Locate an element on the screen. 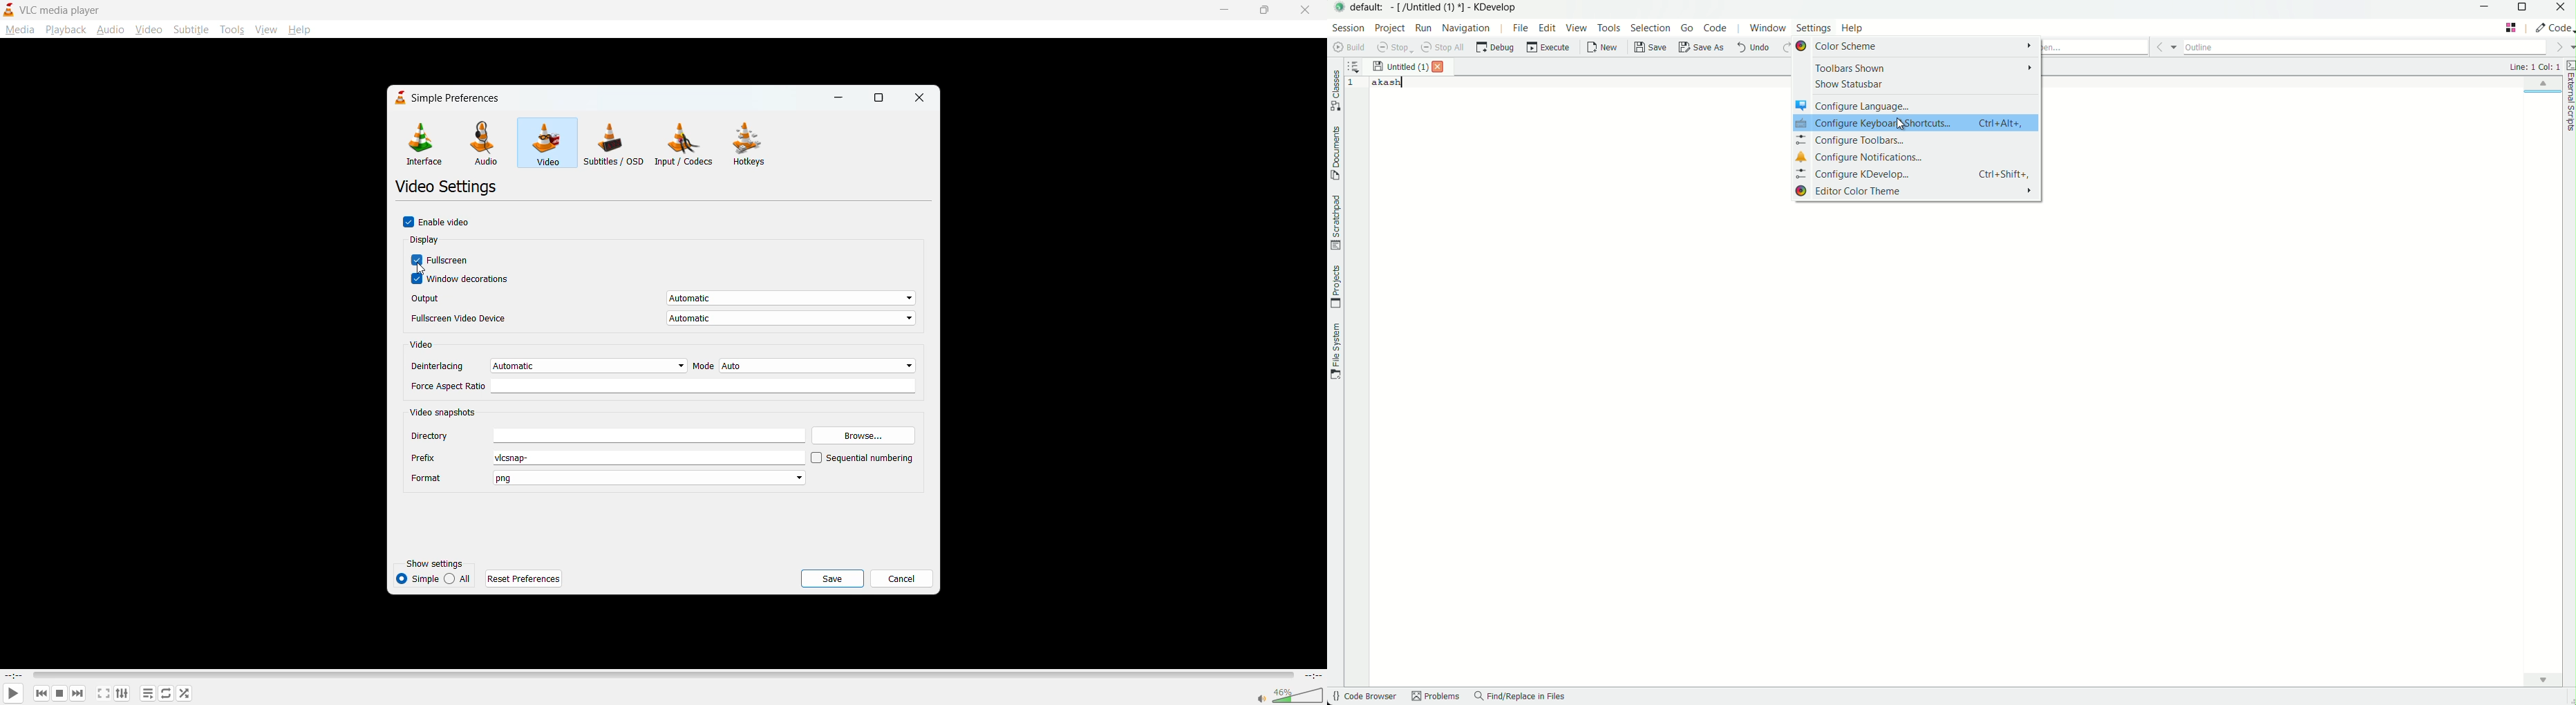 Image resolution: width=2576 pixels, height=728 pixels. save is located at coordinates (832, 578).